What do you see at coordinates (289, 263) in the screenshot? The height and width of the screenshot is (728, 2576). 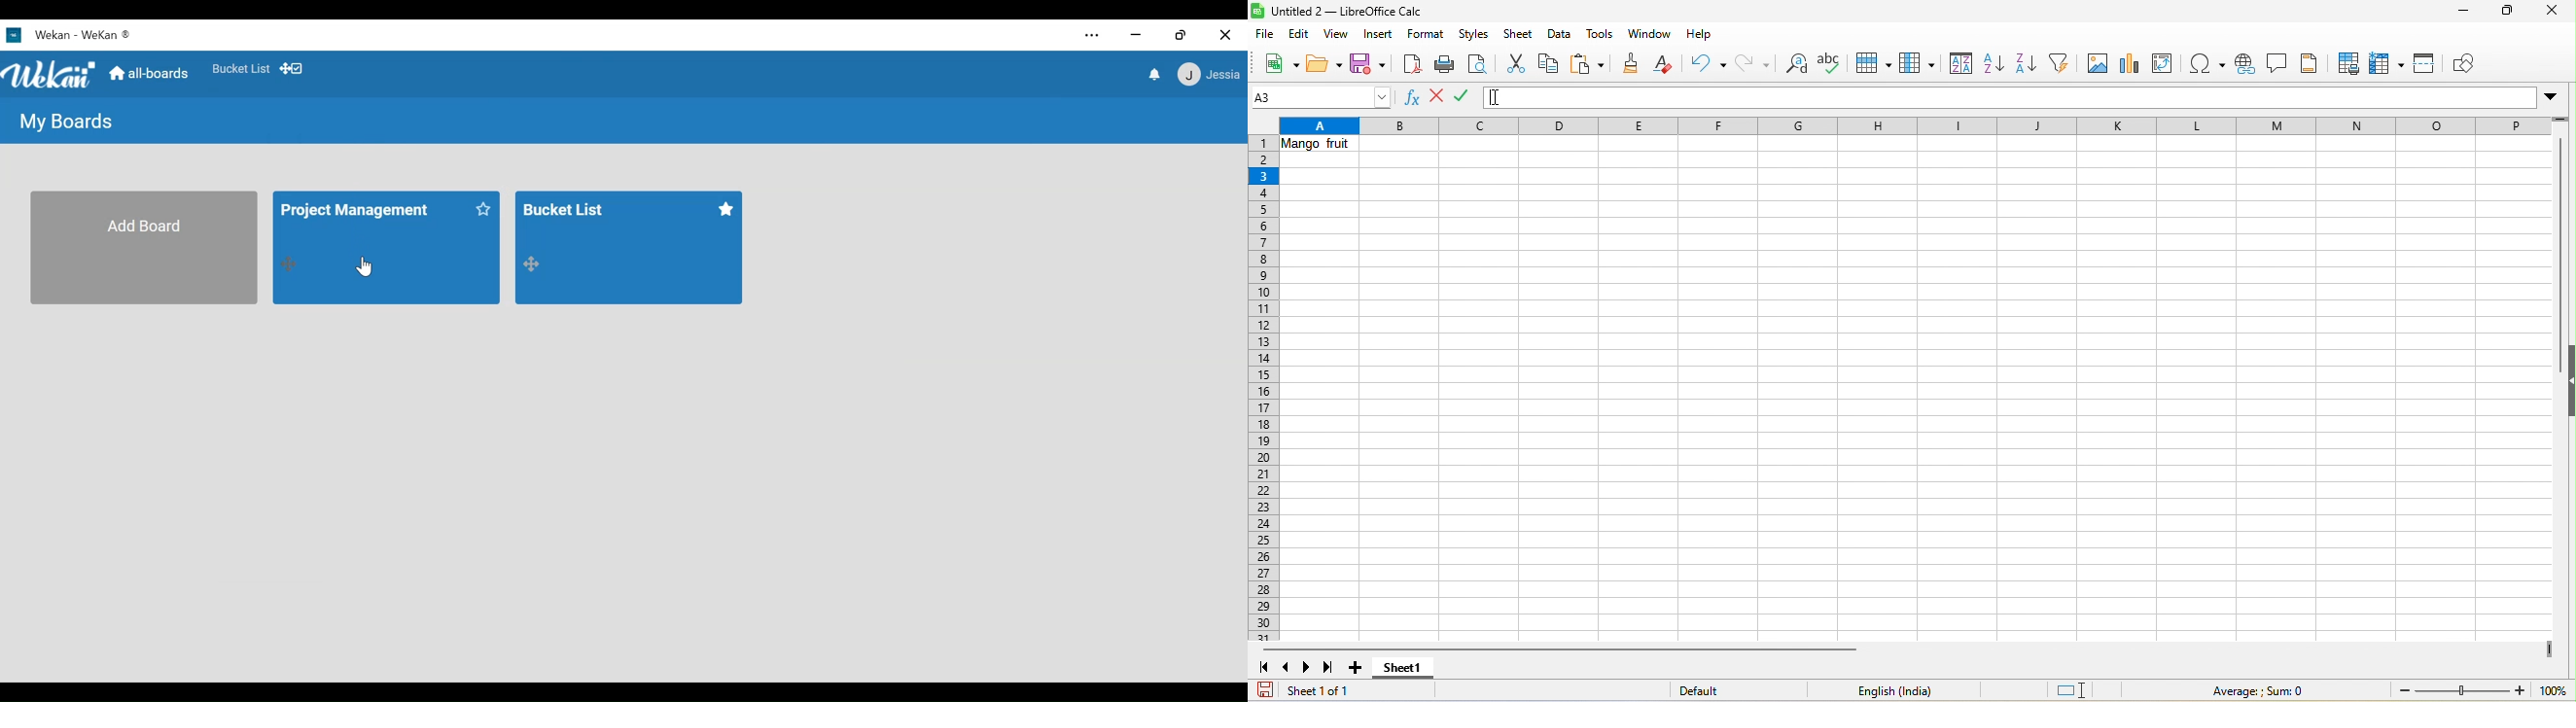 I see `actions` at bounding box center [289, 263].